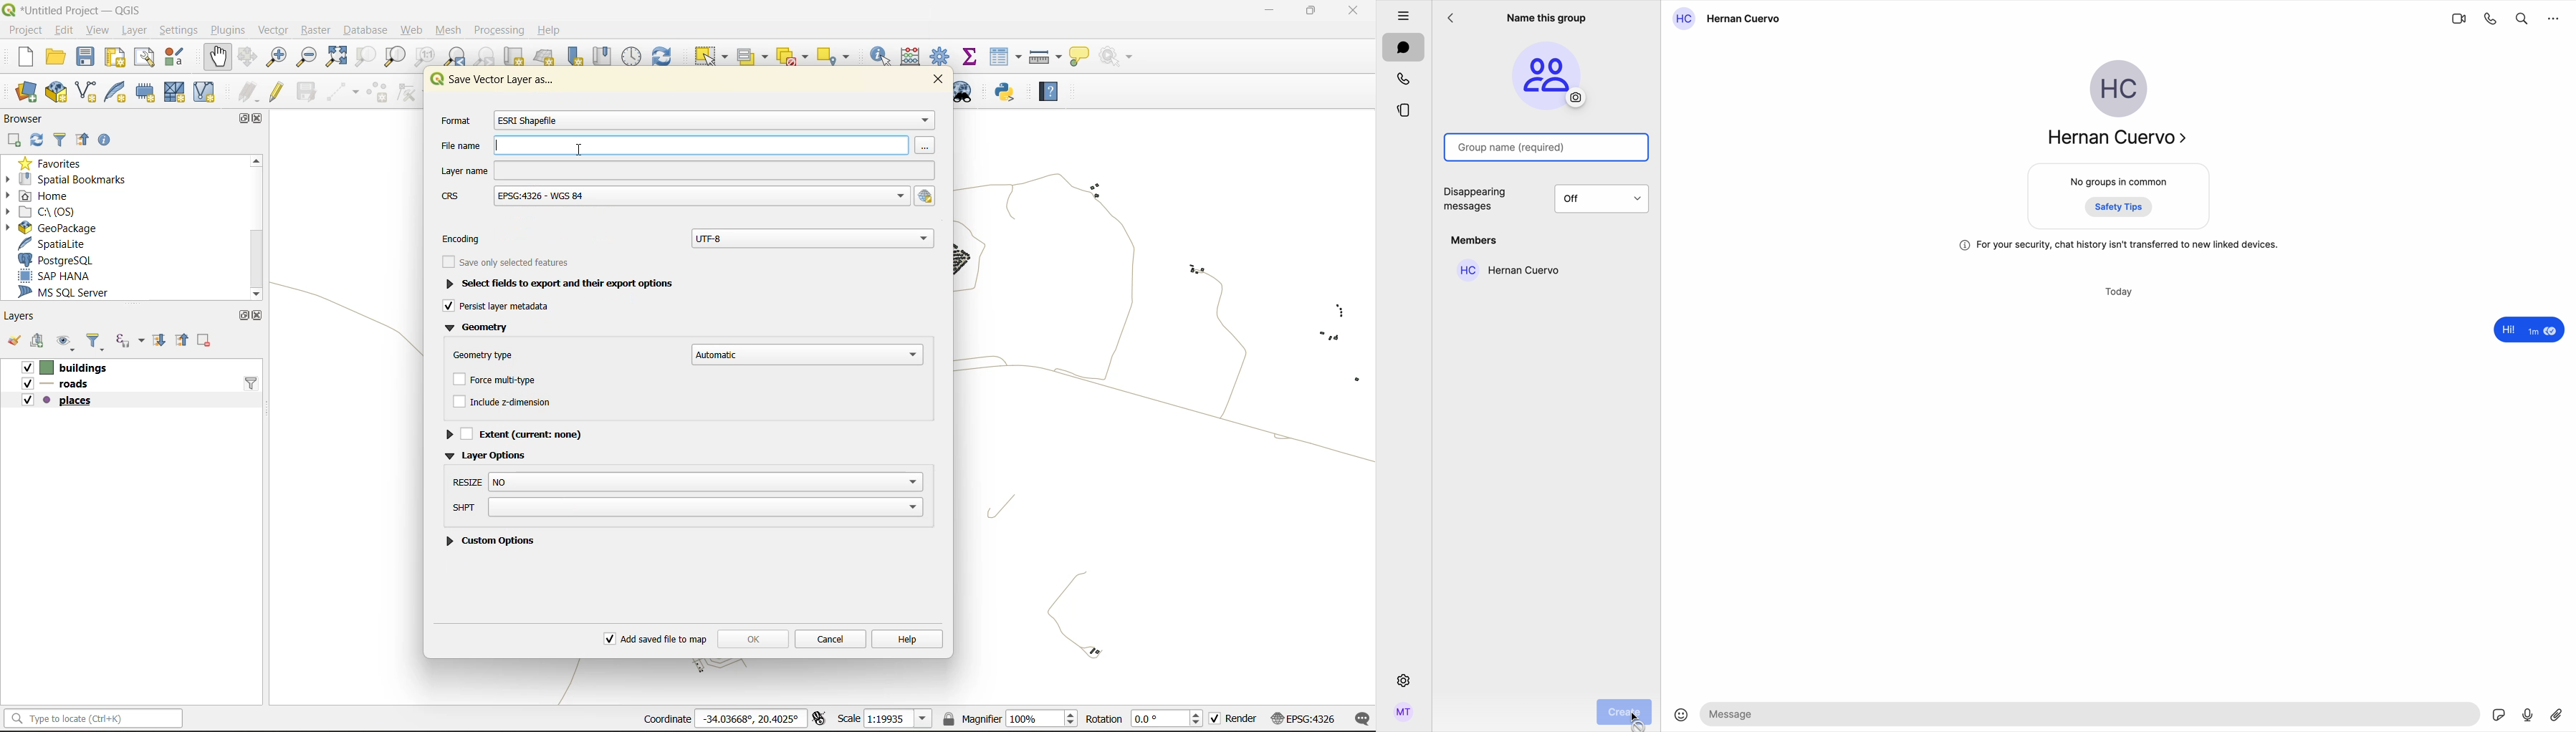 The height and width of the screenshot is (756, 2576). What do you see at coordinates (117, 90) in the screenshot?
I see `new spatialite` at bounding box center [117, 90].